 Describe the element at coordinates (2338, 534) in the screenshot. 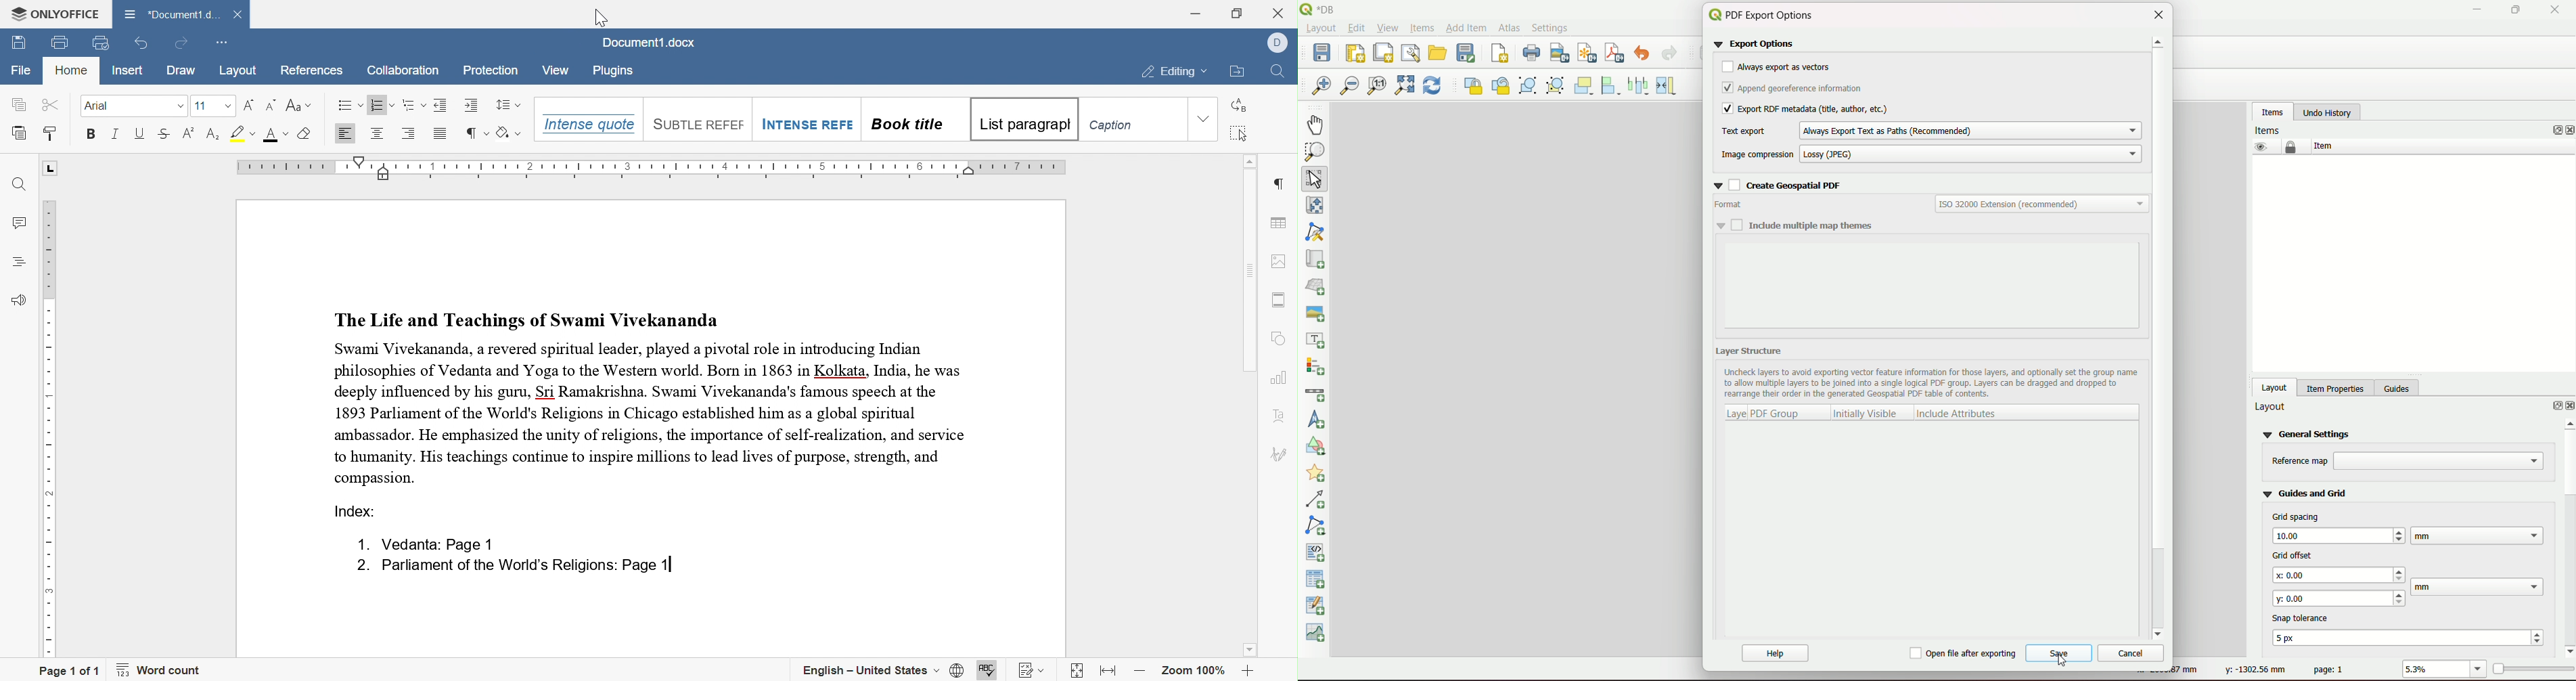

I see `text box` at that location.